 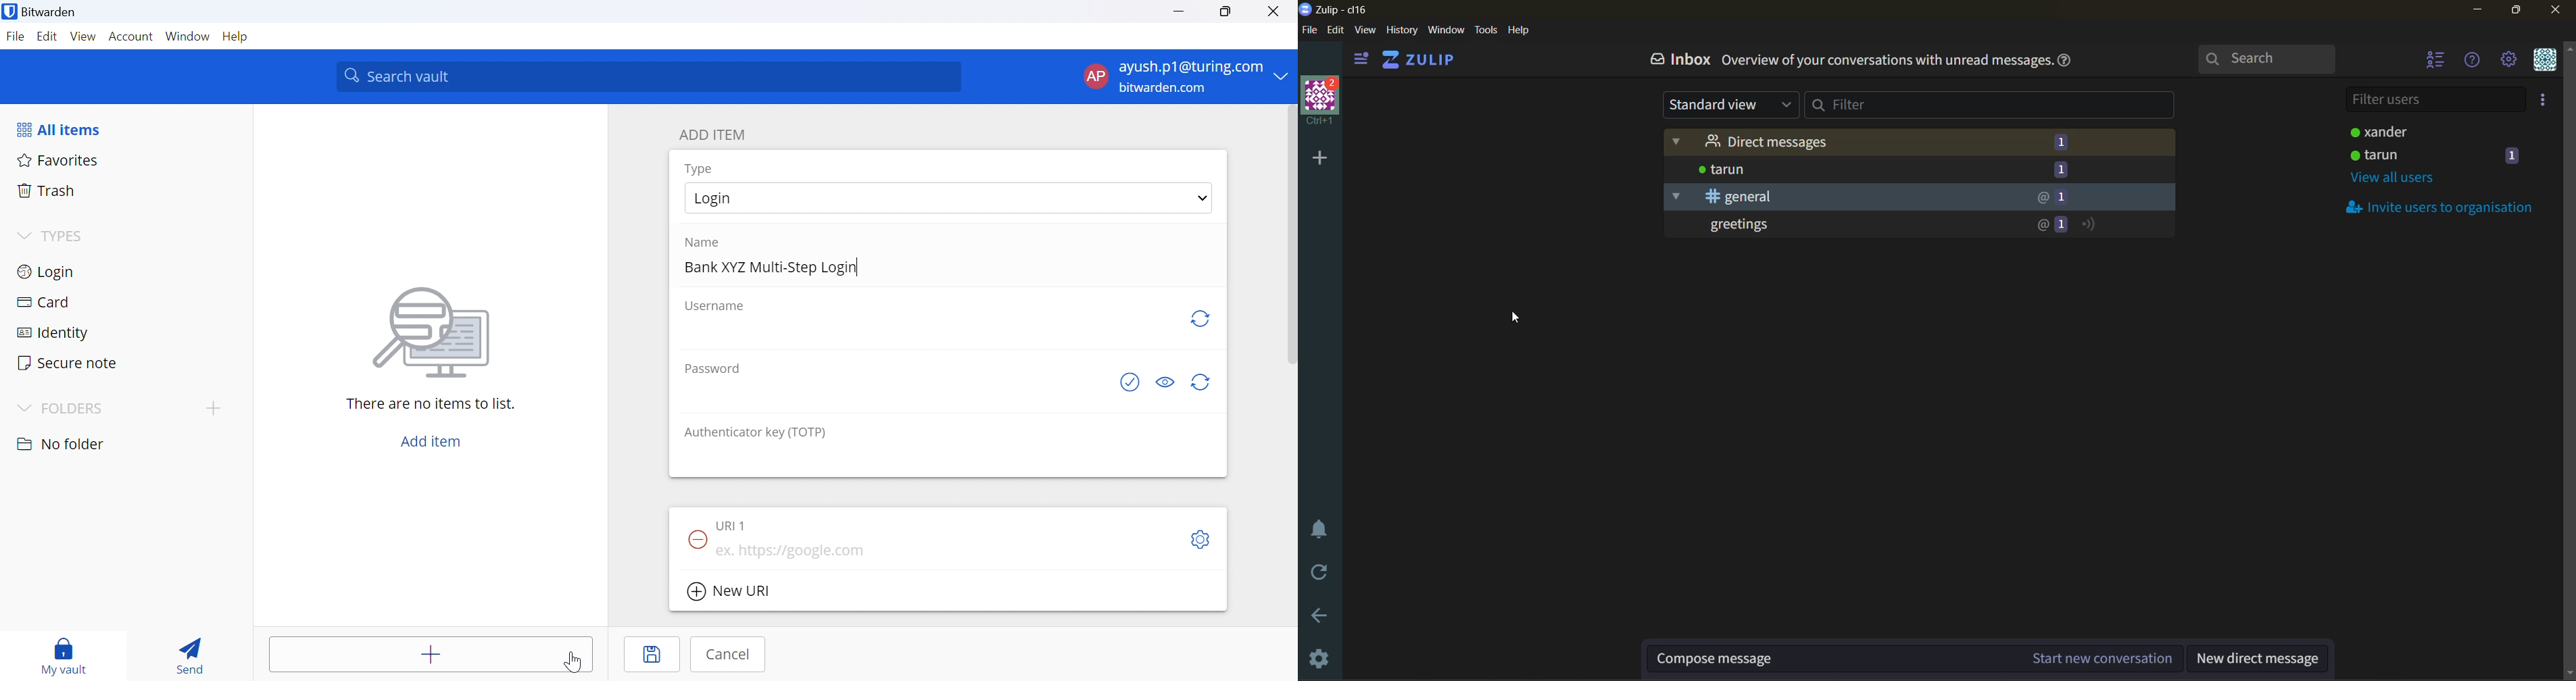 What do you see at coordinates (1165, 382) in the screenshot?
I see `Toggle visibility` at bounding box center [1165, 382].